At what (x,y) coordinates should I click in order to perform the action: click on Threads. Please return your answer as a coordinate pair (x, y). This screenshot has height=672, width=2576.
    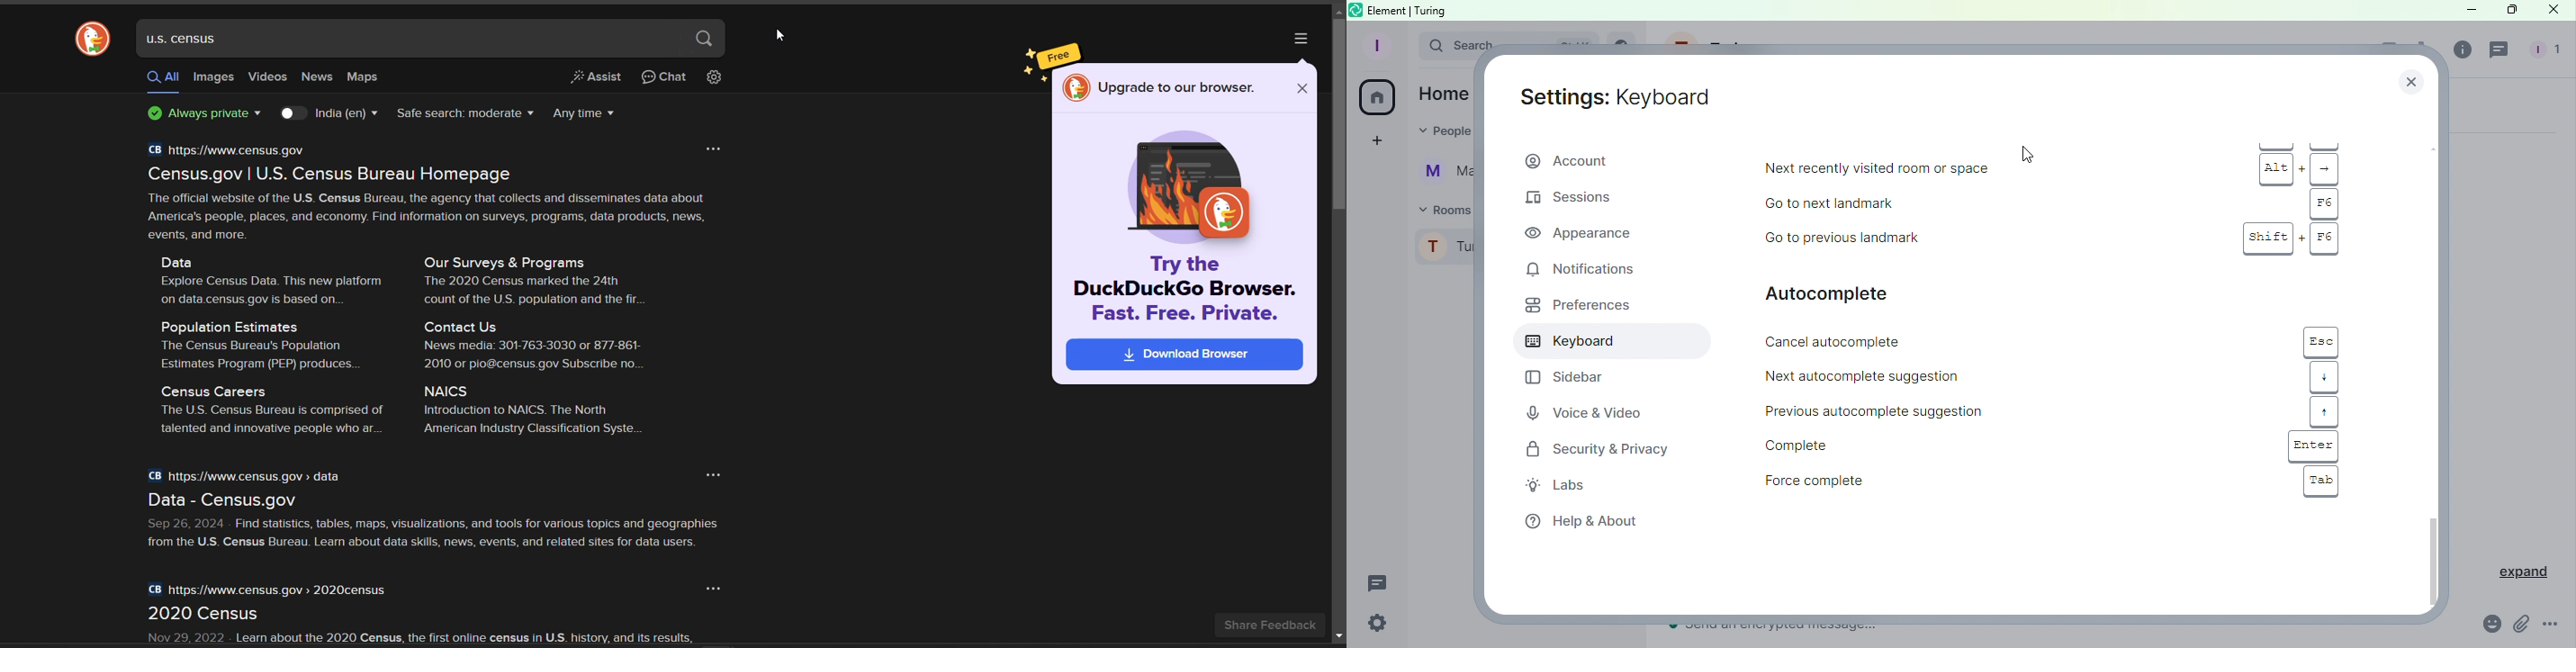
    Looking at the image, I should click on (1381, 585).